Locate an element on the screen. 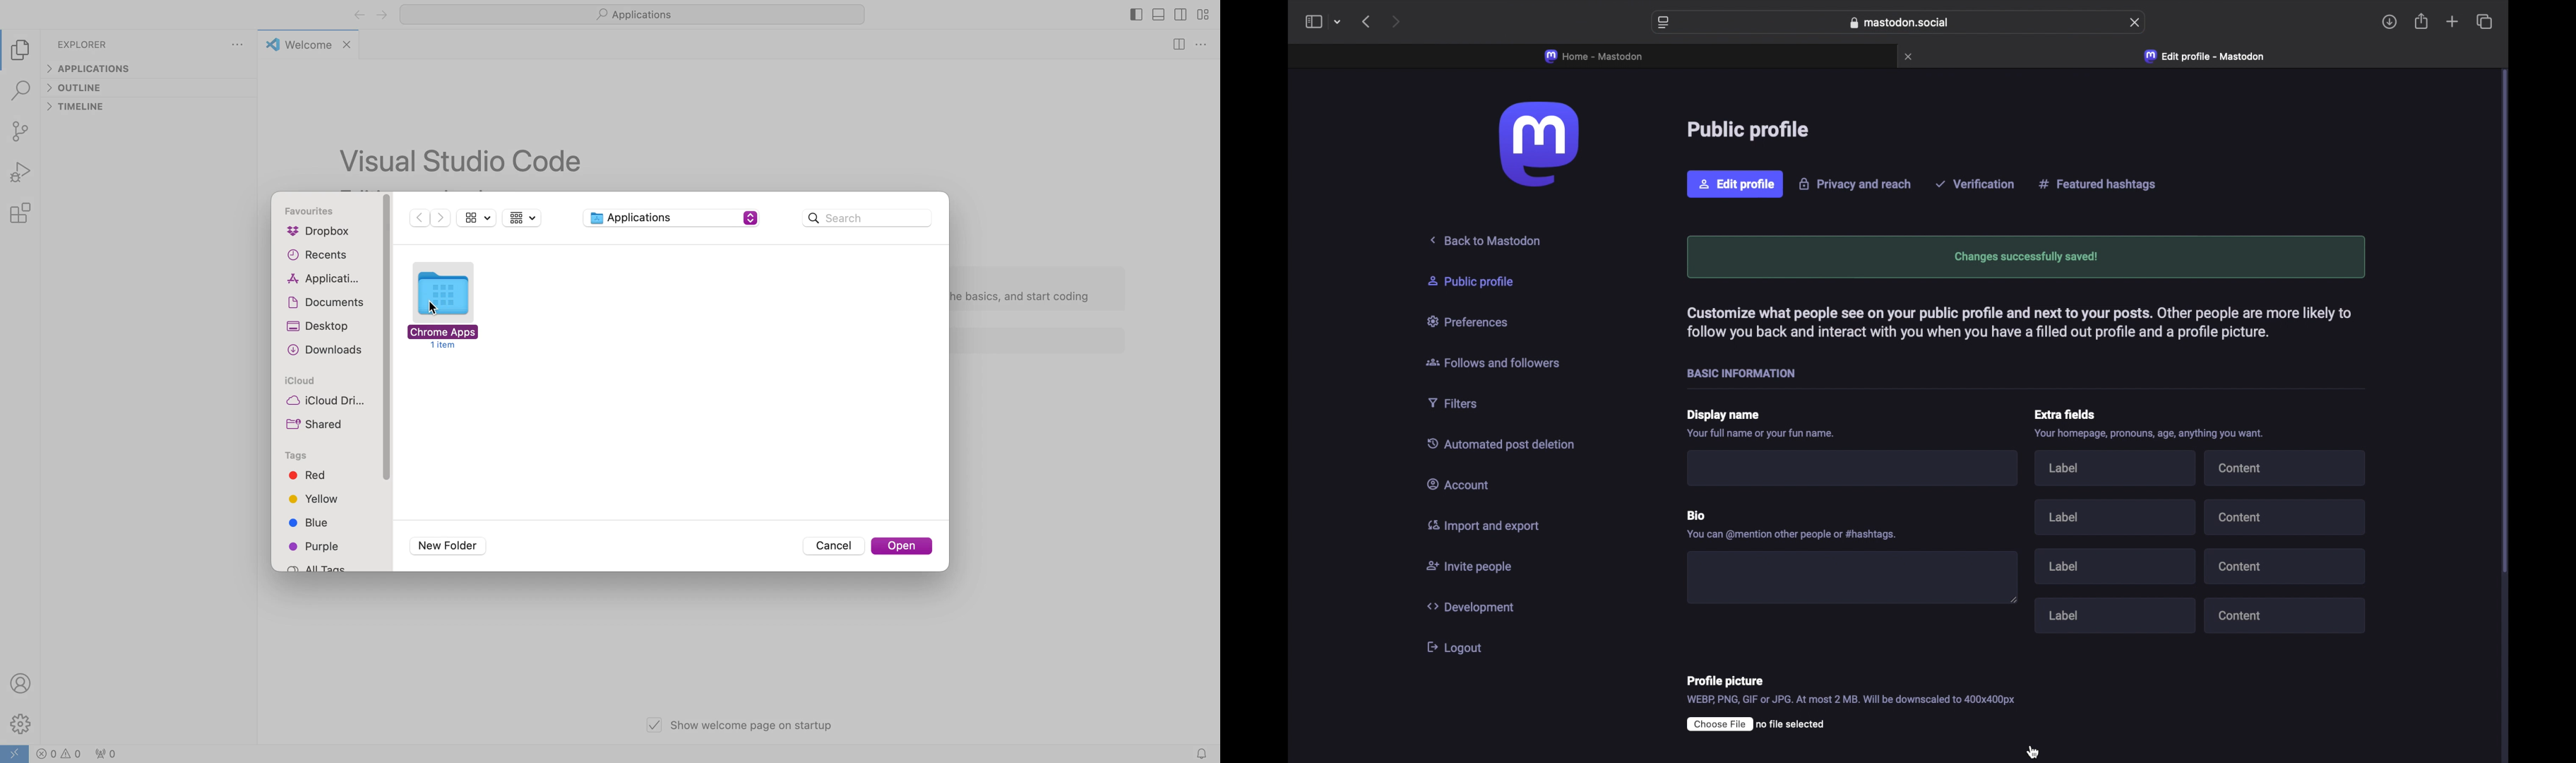  close is located at coordinates (1910, 57).